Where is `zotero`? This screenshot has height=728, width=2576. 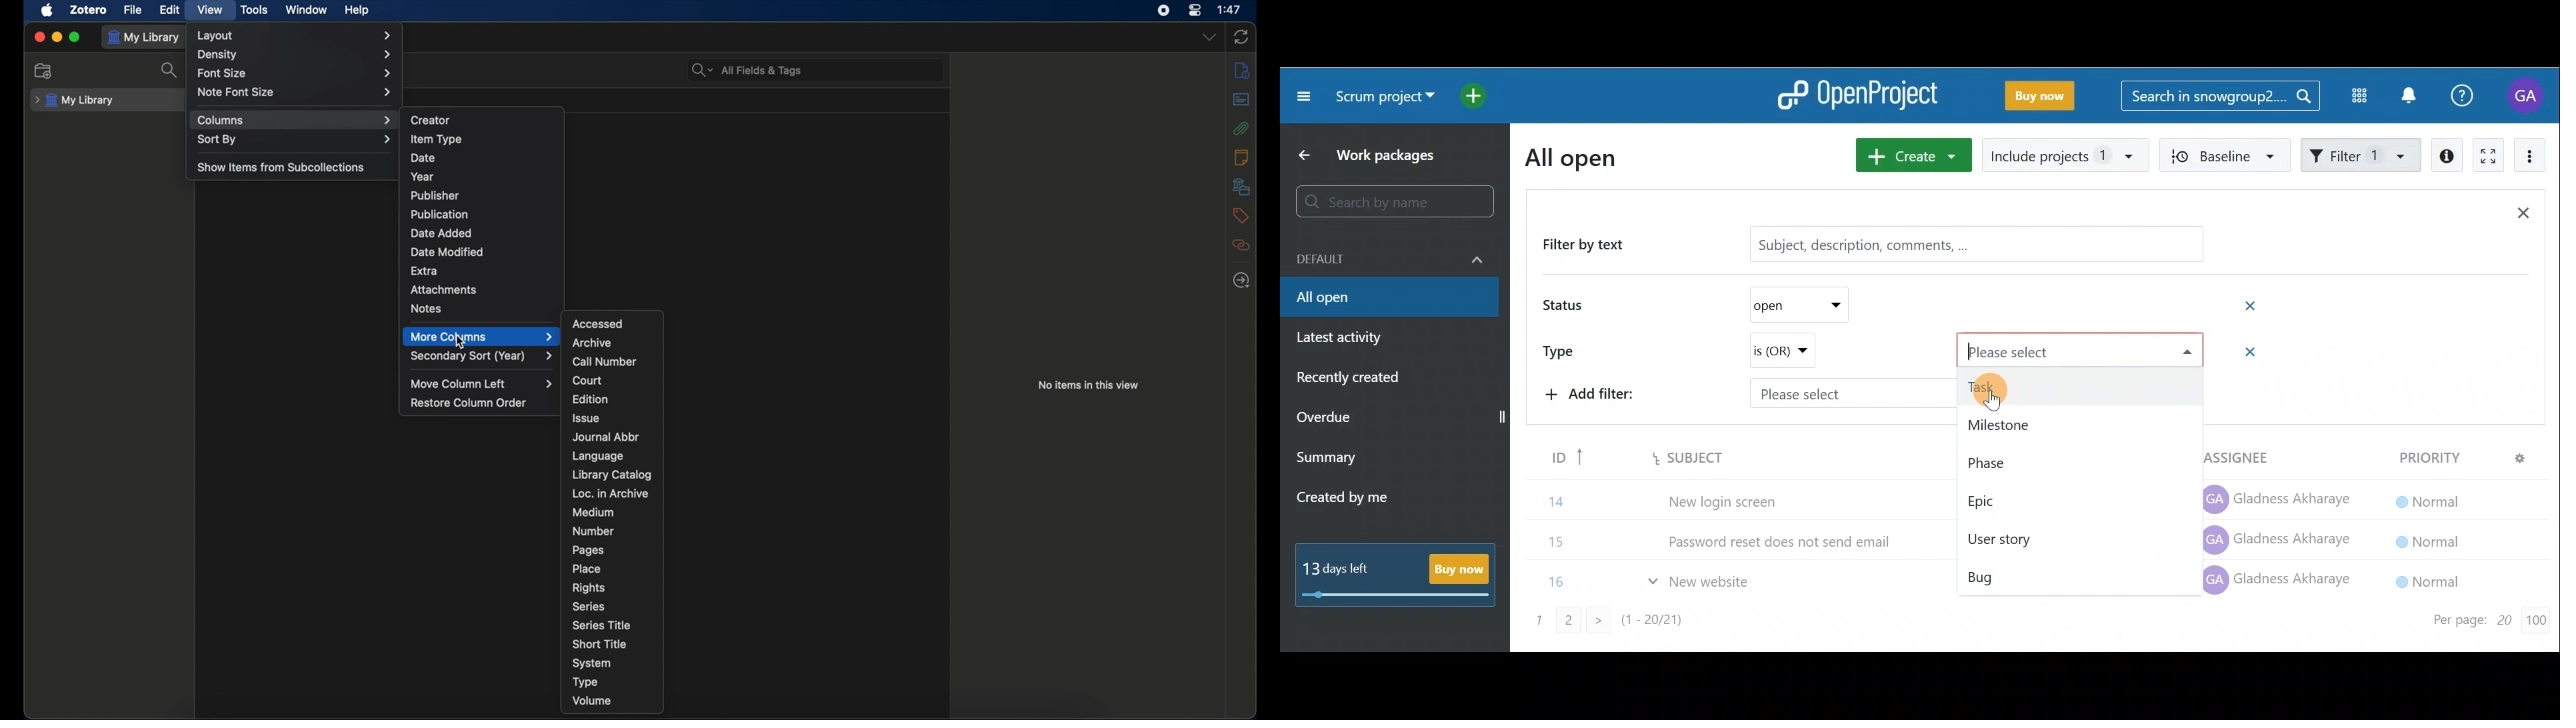
zotero is located at coordinates (87, 9).